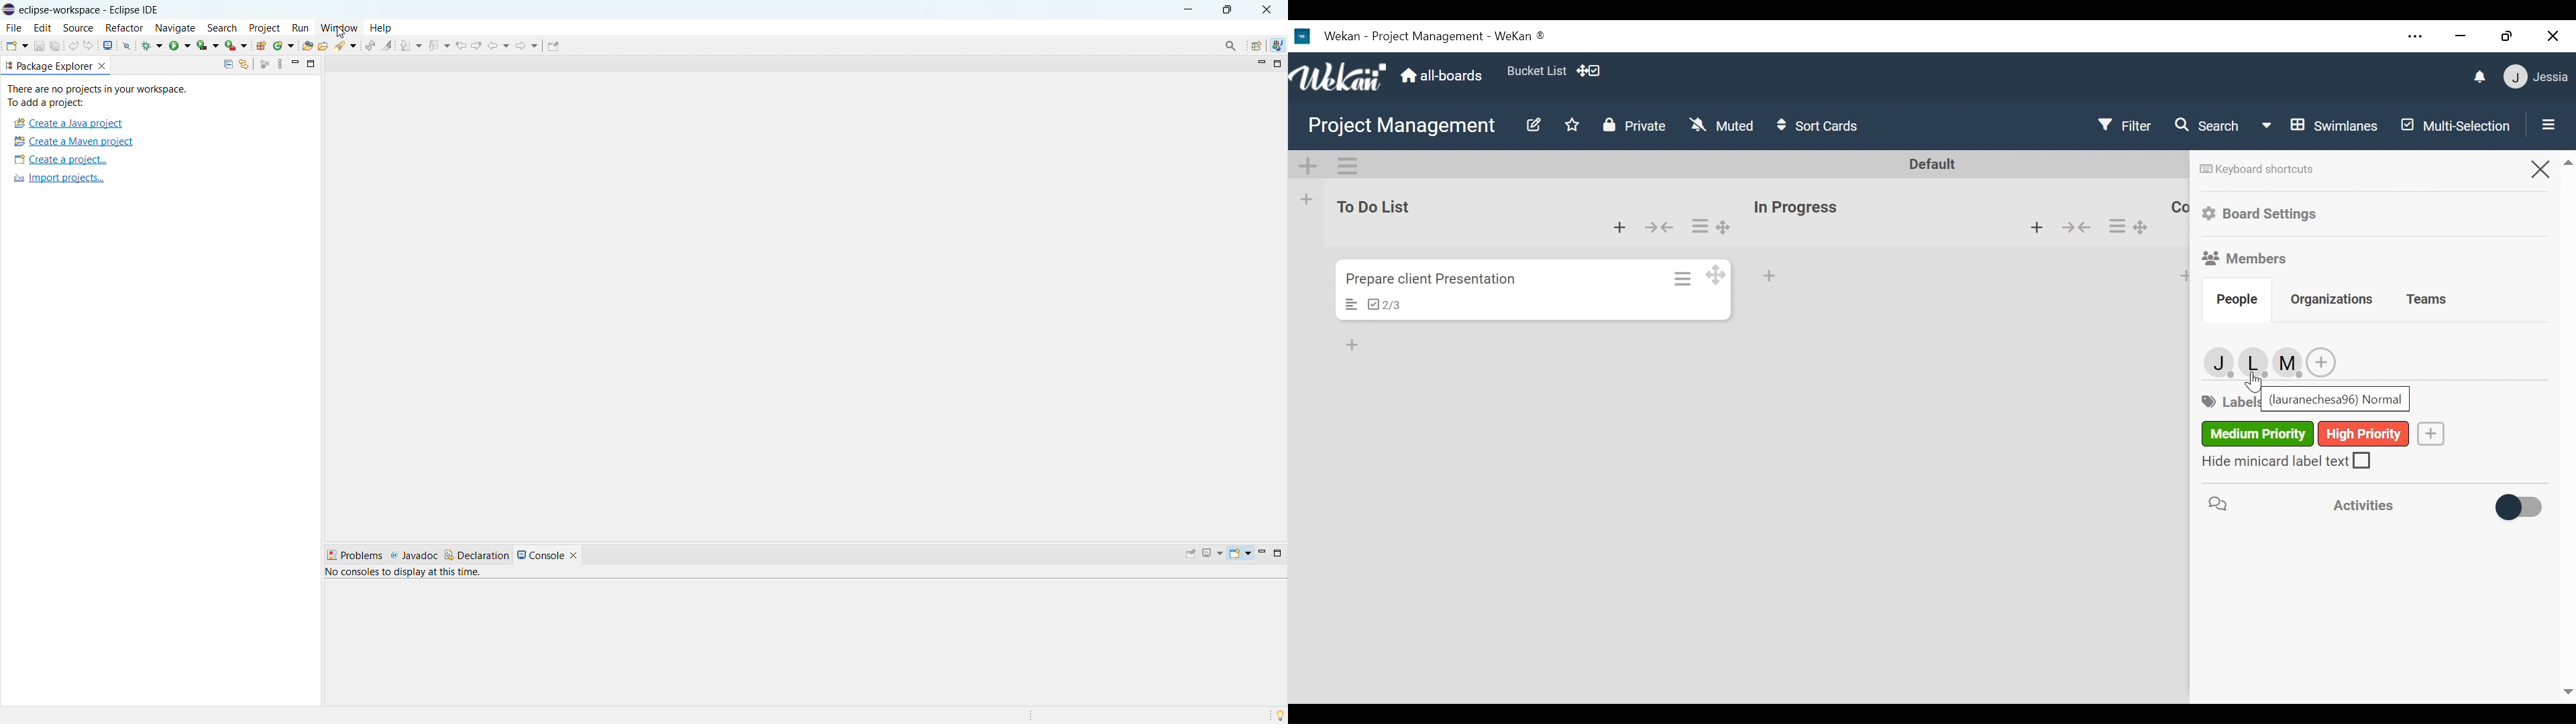 Image resolution: width=2576 pixels, height=728 pixels. What do you see at coordinates (1401, 125) in the screenshot?
I see `Board Title` at bounding box center [1401, 125].